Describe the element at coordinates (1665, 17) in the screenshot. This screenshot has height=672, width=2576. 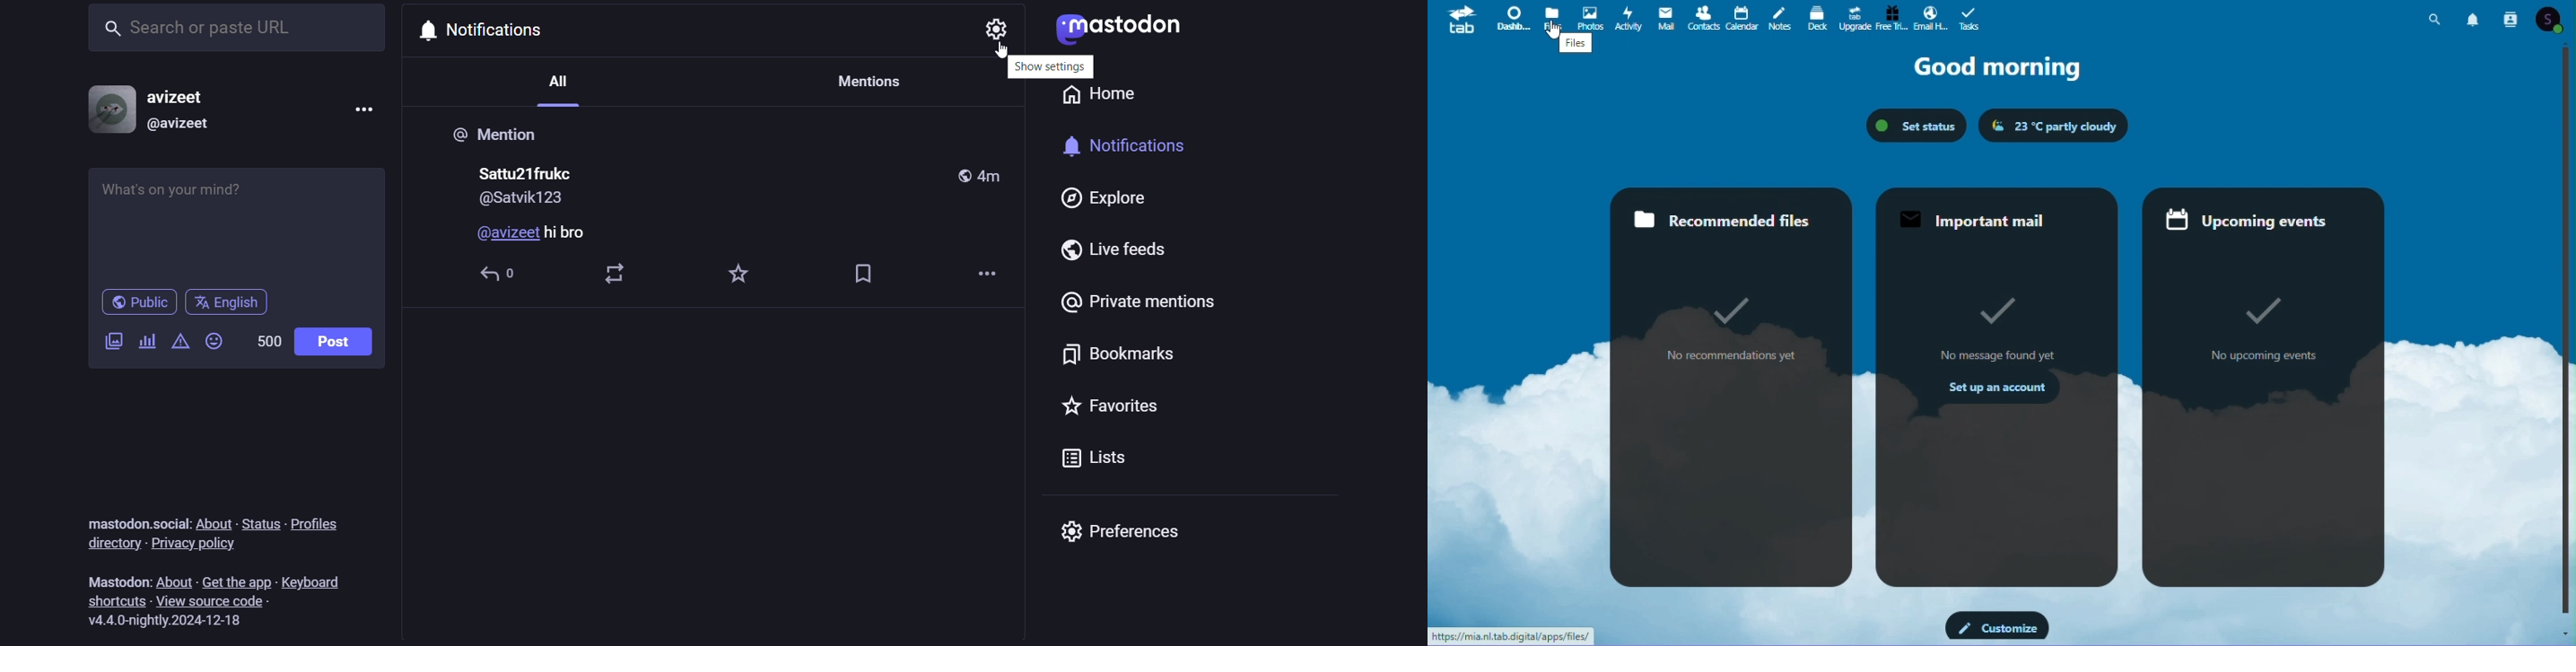
I see `mail` at that location.